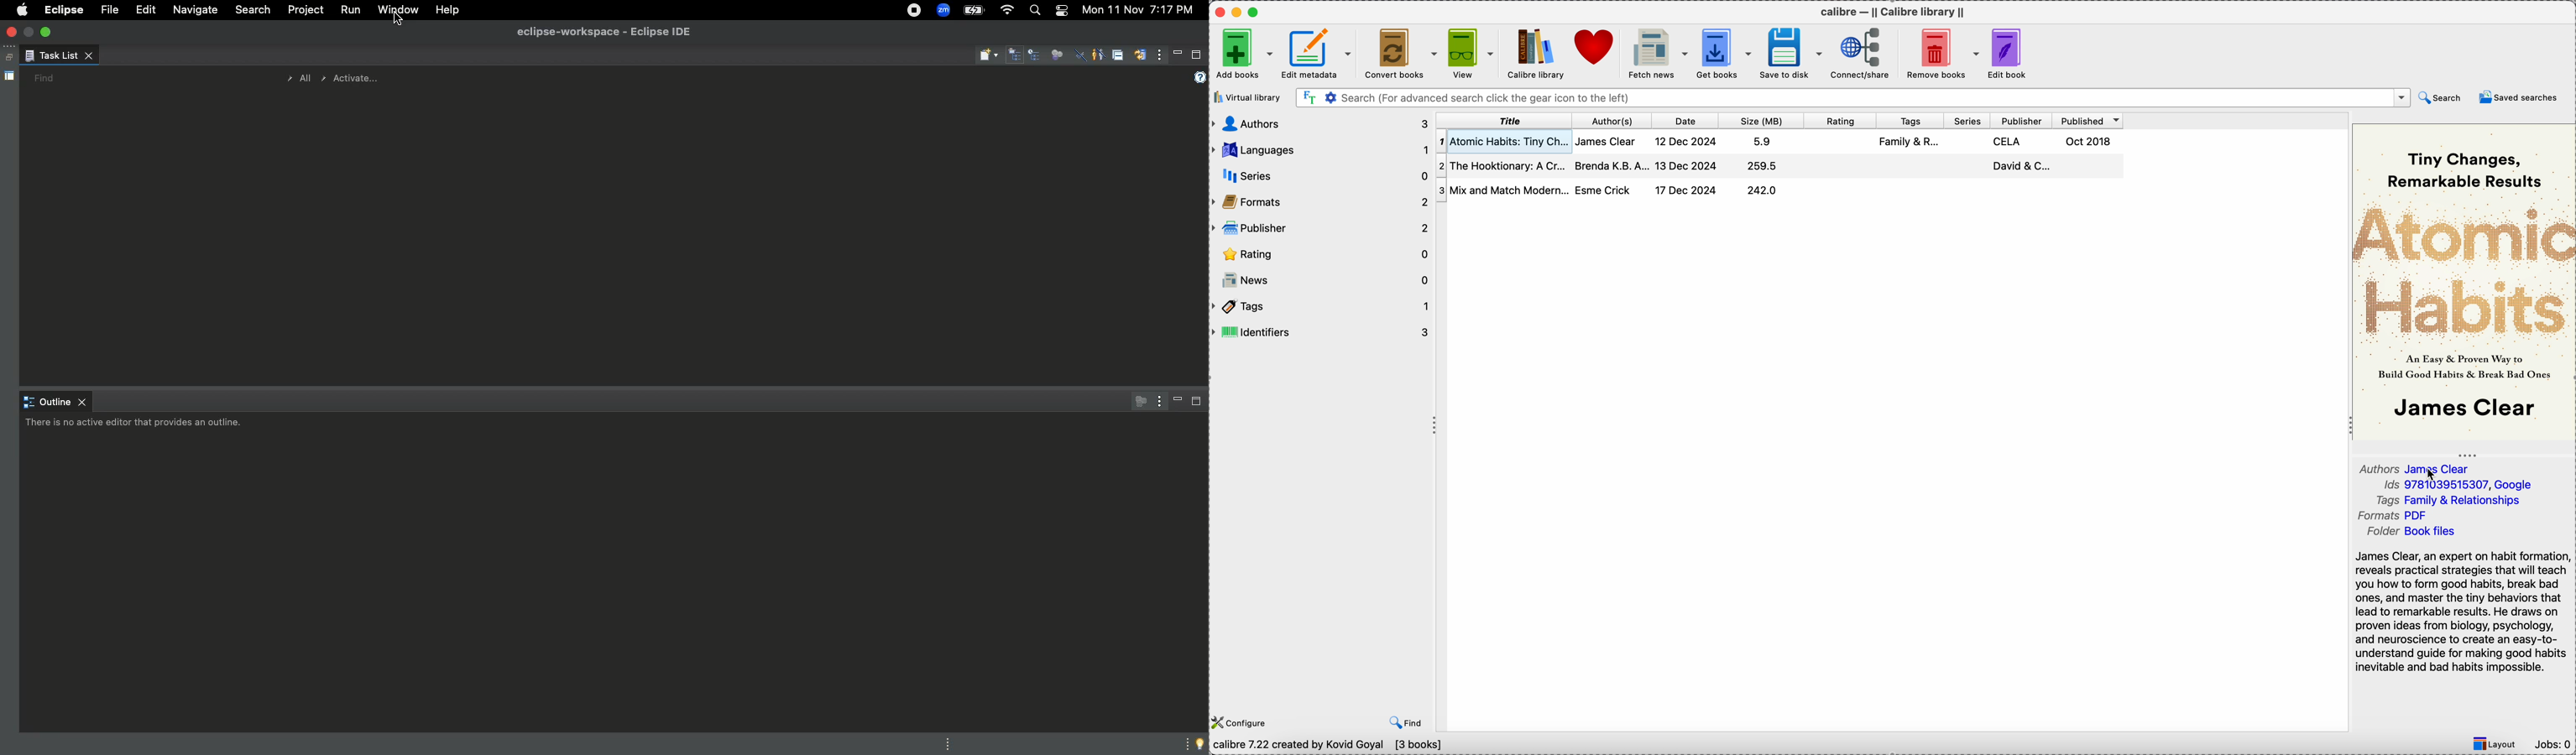  What do you see at coordinates (1117, 57) in the screenshot?
I see `Collapse all` at bounding box center [1117, 57].